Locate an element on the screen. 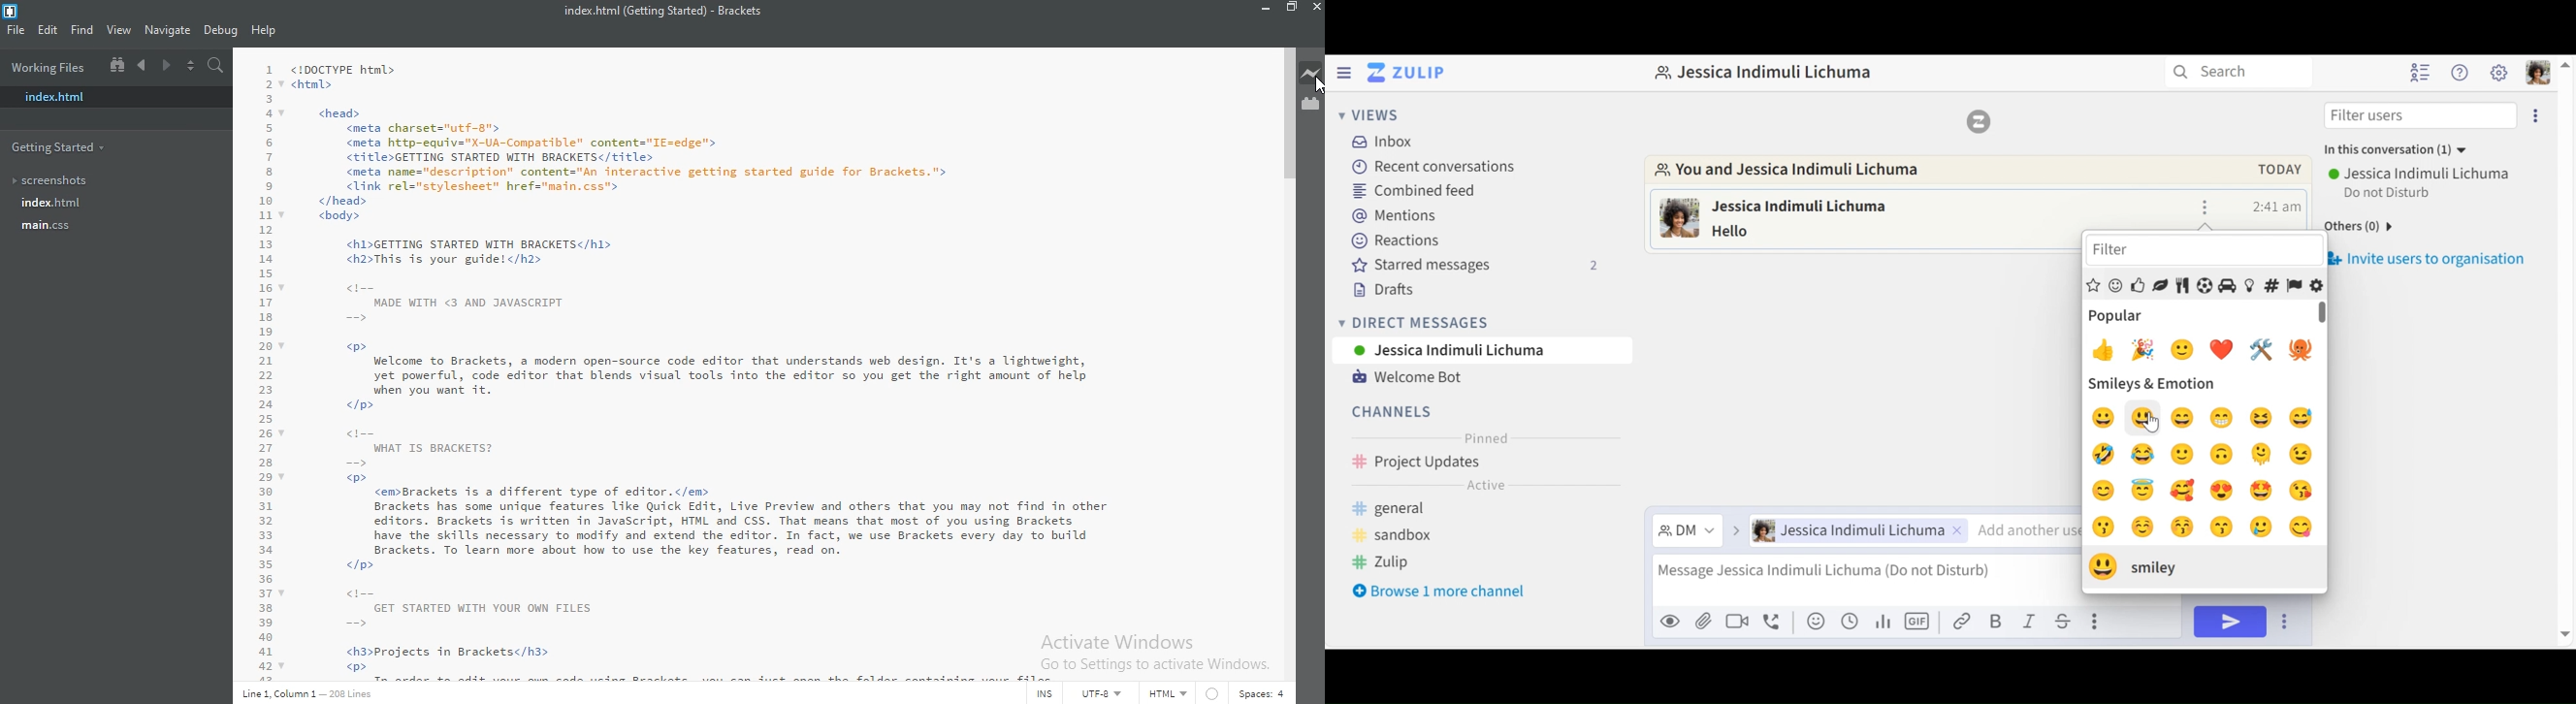 This screenshot has width=2576, height=728. Compose actions is located at coordinates (2098, 620).